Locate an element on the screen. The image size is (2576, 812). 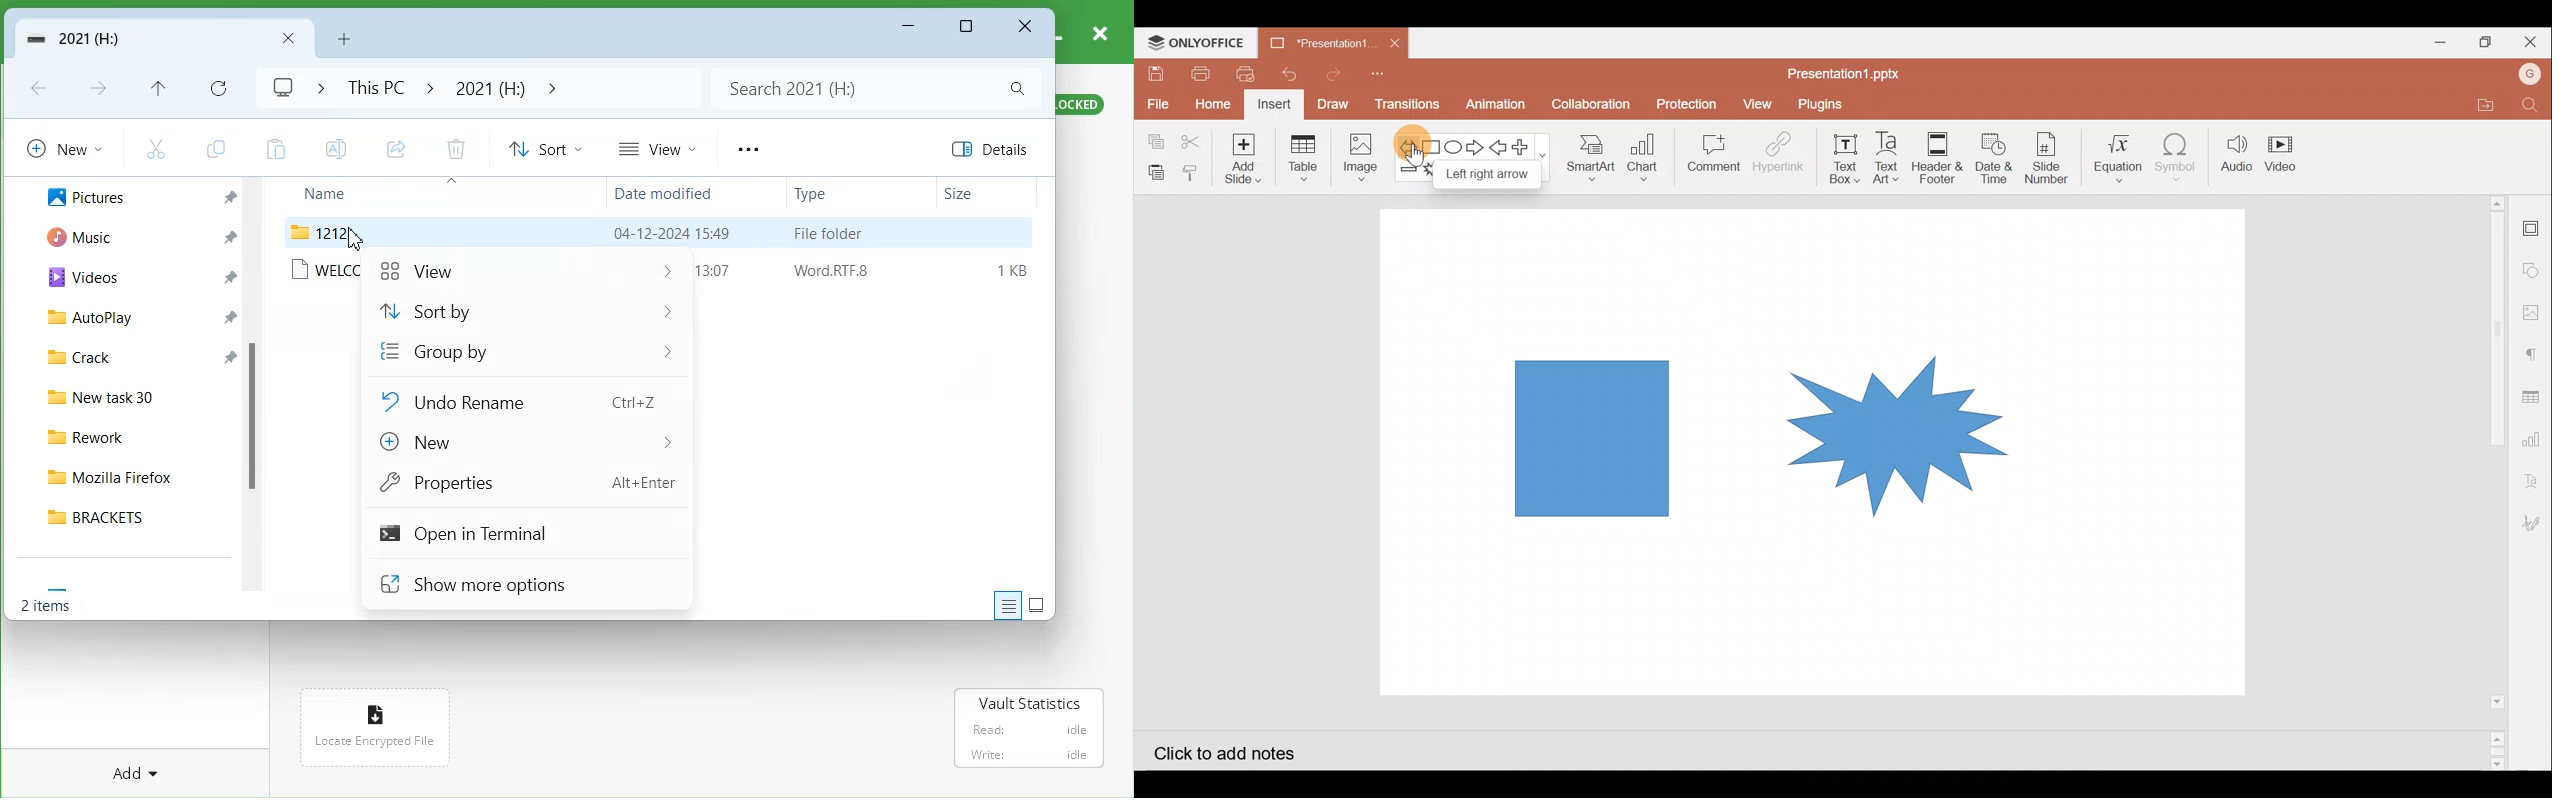
Text Art settings is located at coordinates (2536, 476).